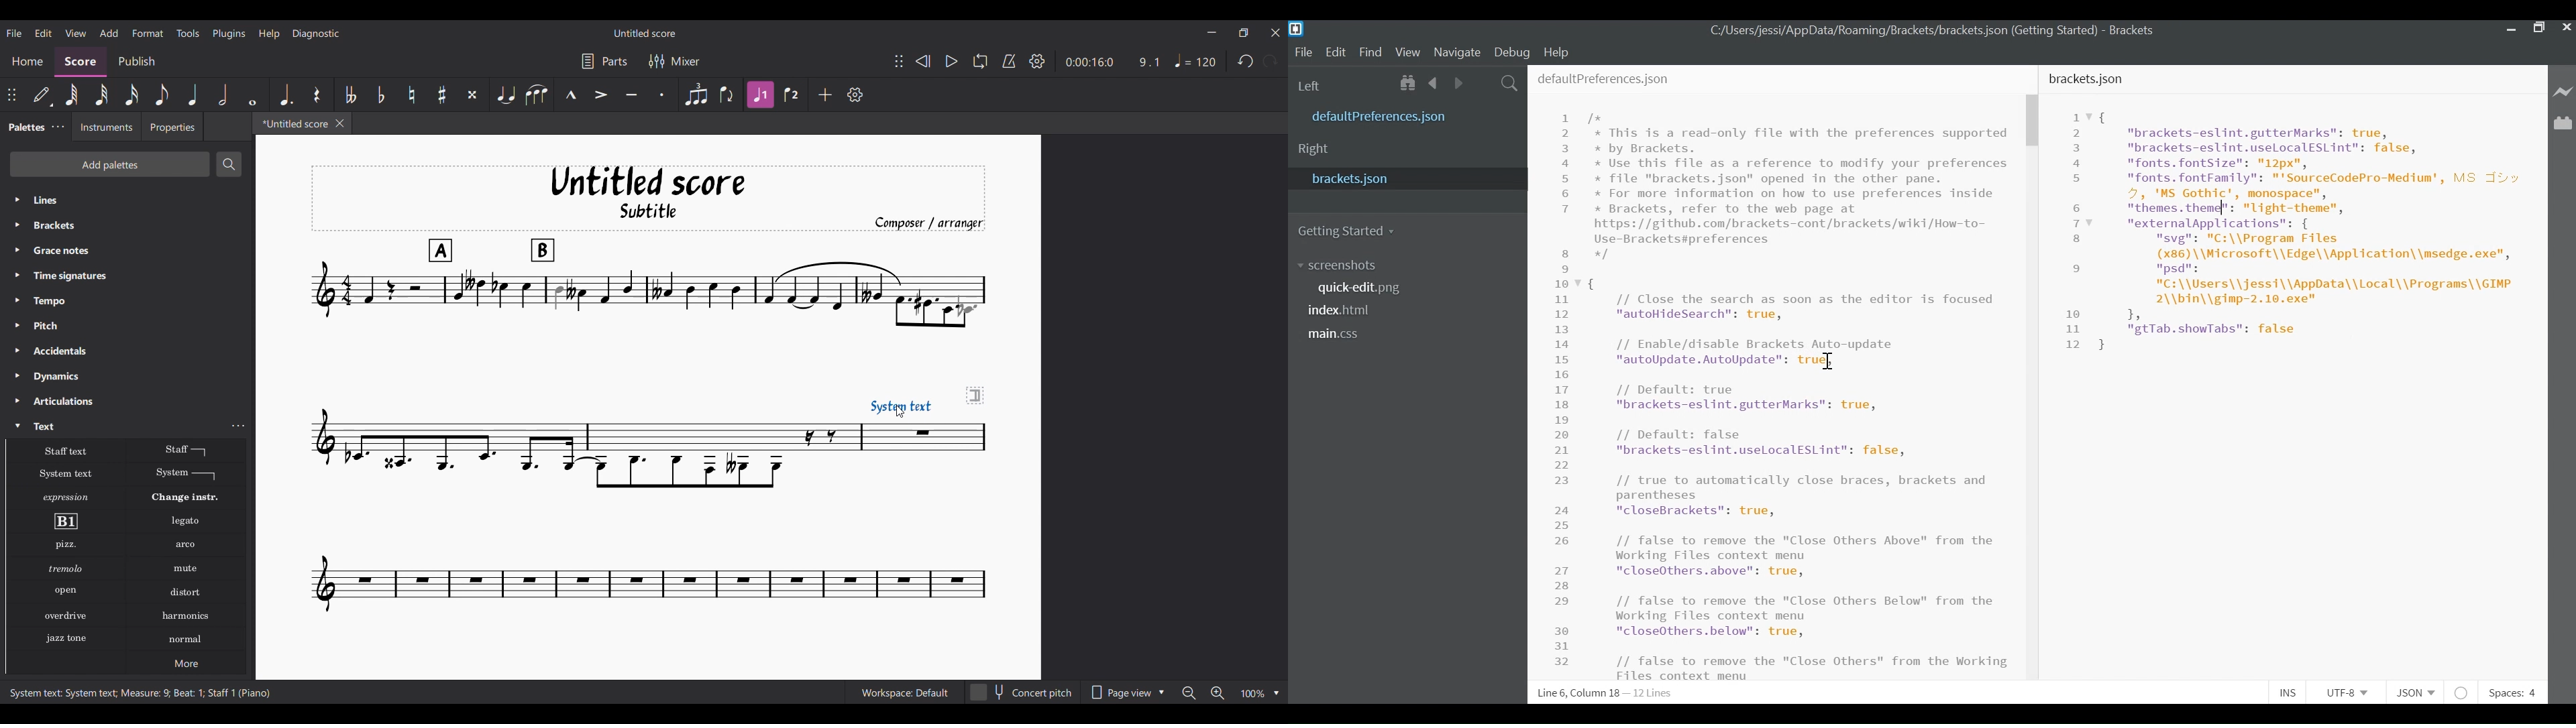 The width and height of the screenshot is (2576, 728). I want to click on Brackets, so click(127, 225).